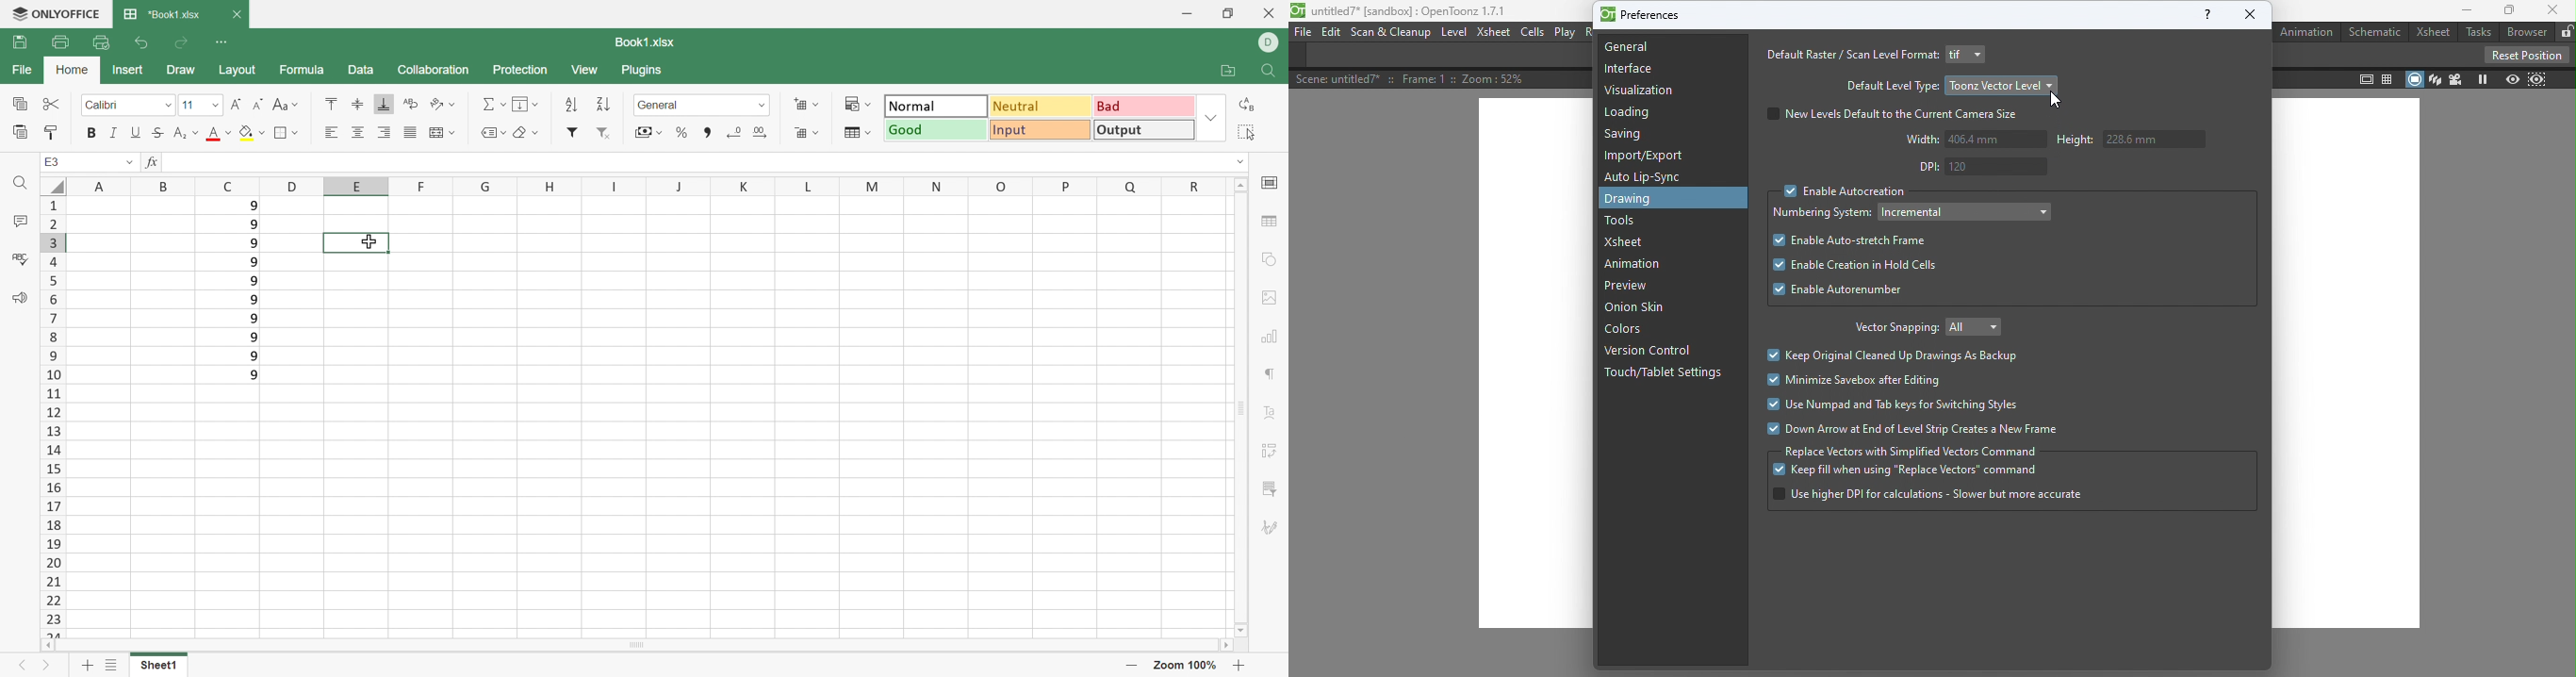 The width and height of the screenshot is (2576, 700). Describe the element at coordinates (287, 105) in the screenshot. I see `Change case` at that location.